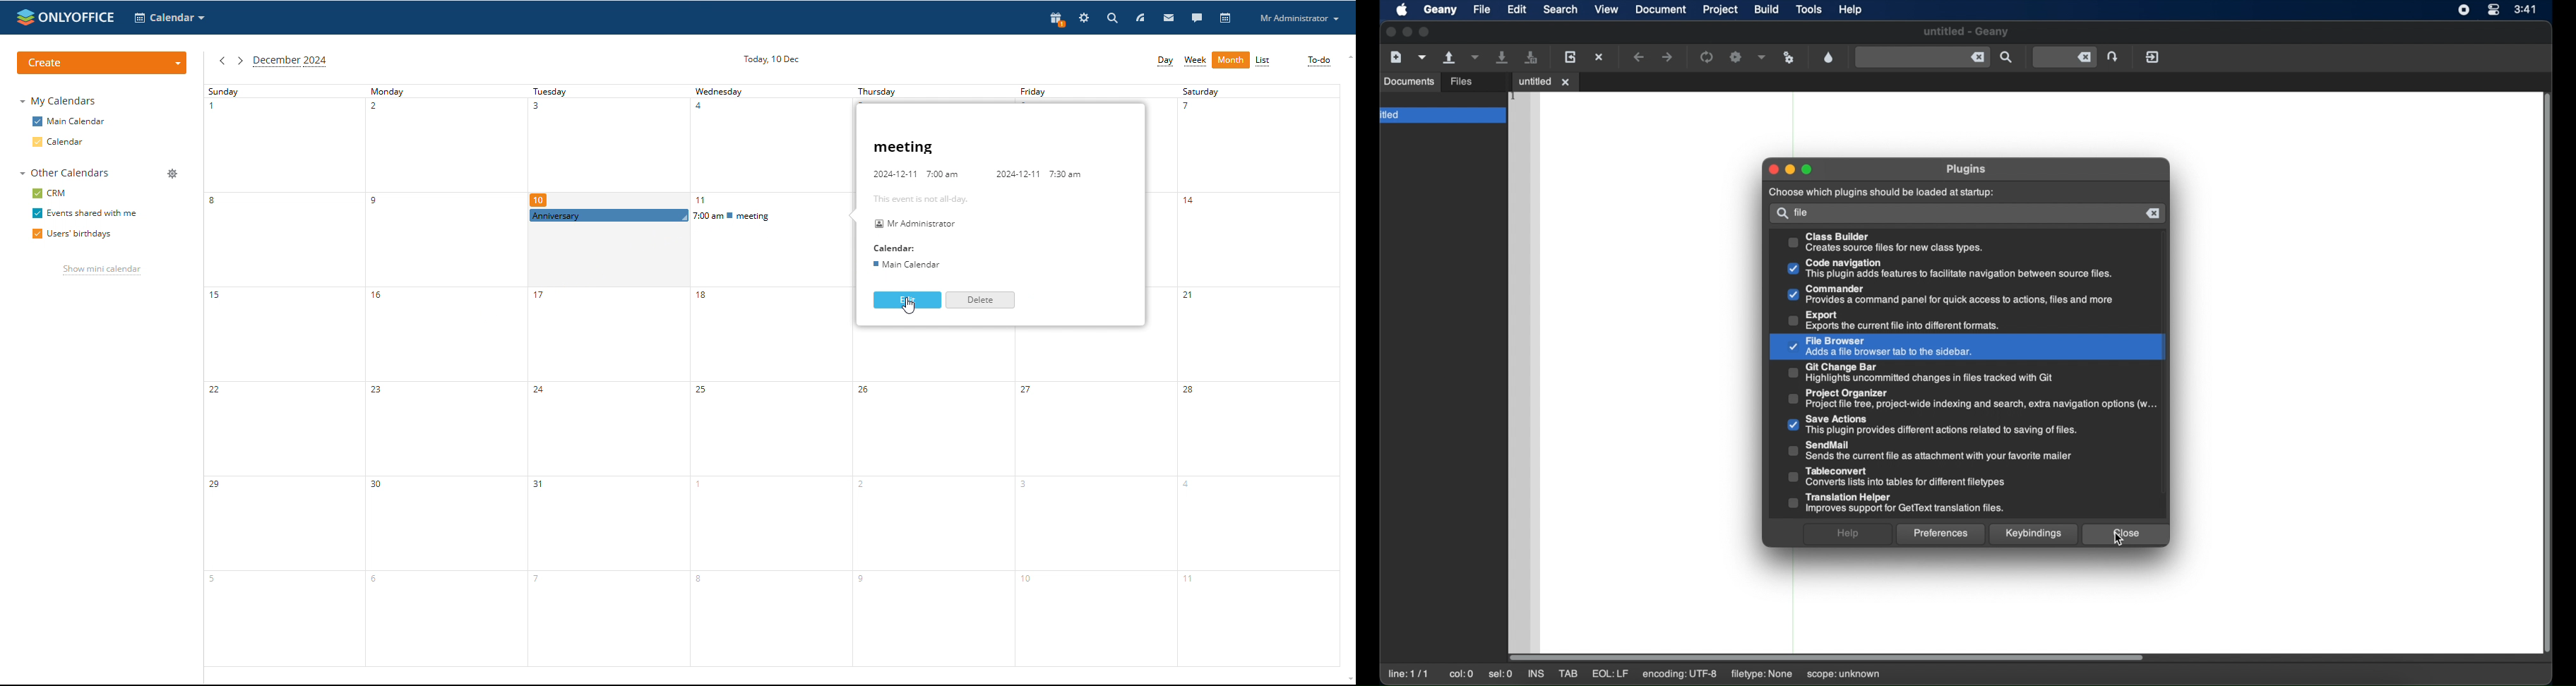 The image size is (2576, 700). What do you see at coordinates (2495, 10) in the screenshot?
I see `control center` at bounding box center [2495, 10].